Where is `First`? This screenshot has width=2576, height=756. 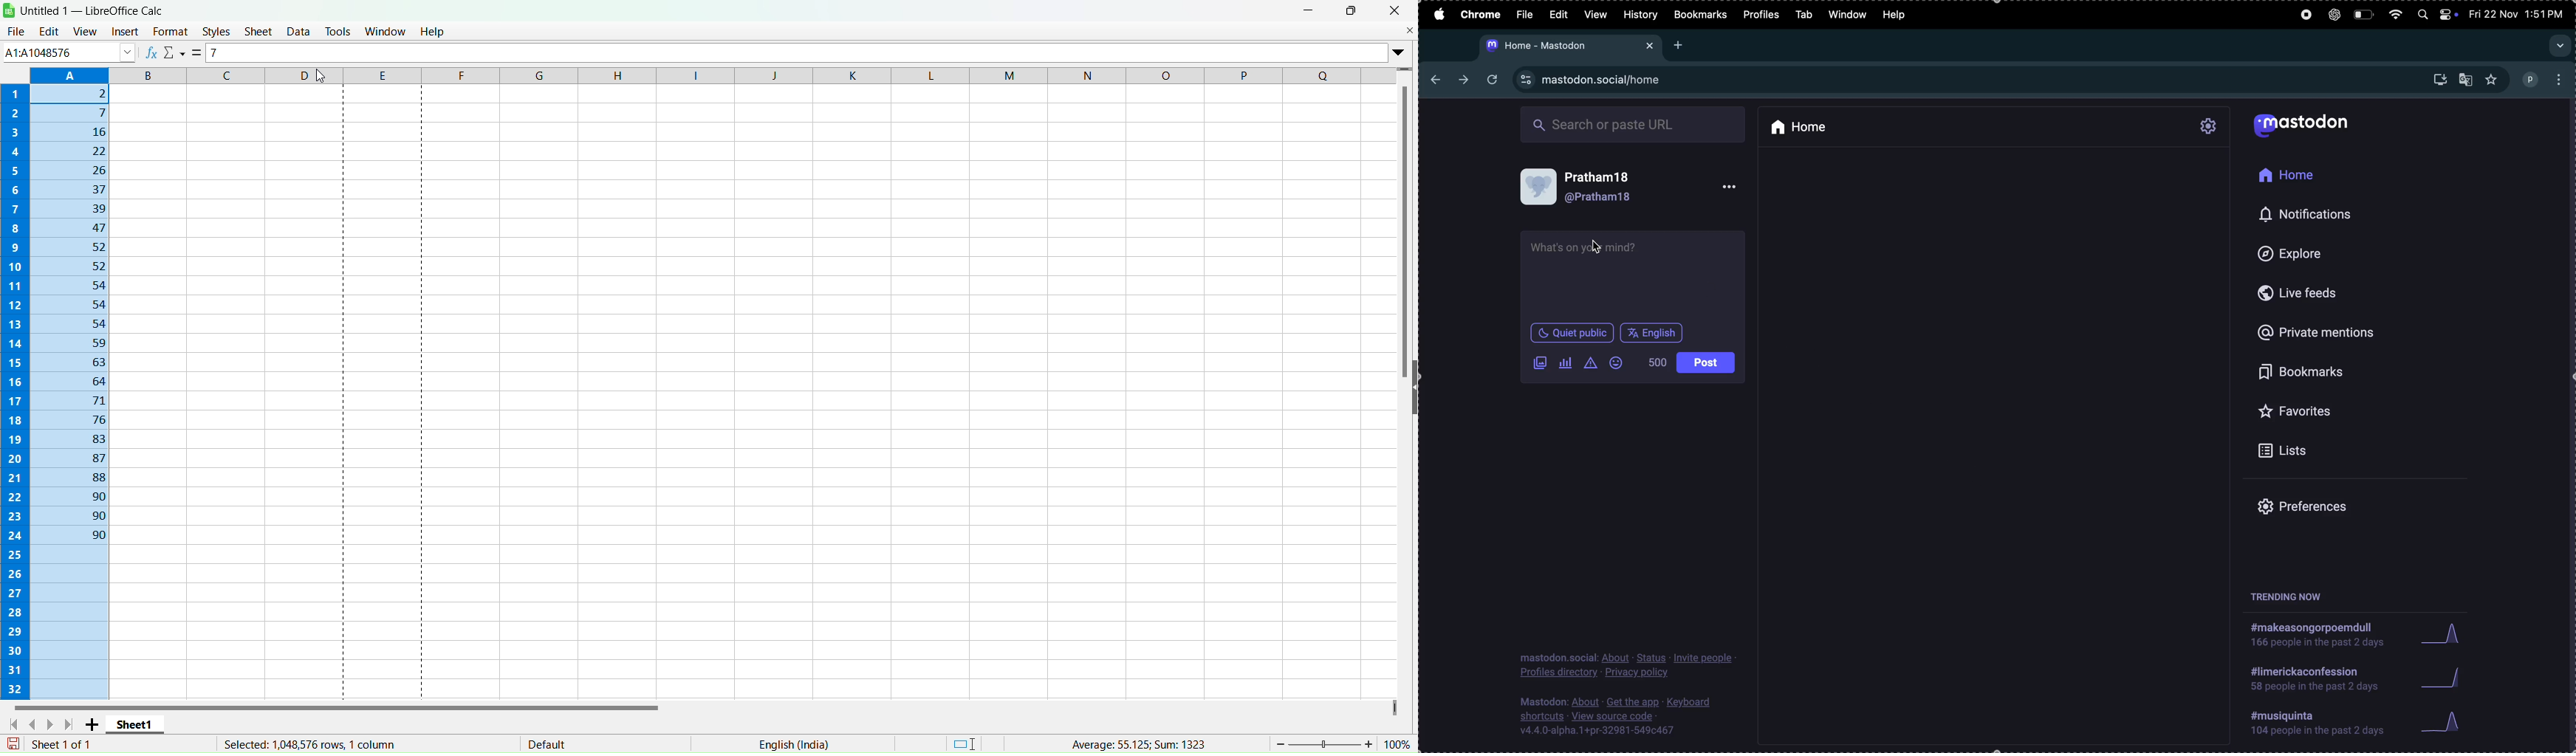 First is located at coordinates (14, 724).